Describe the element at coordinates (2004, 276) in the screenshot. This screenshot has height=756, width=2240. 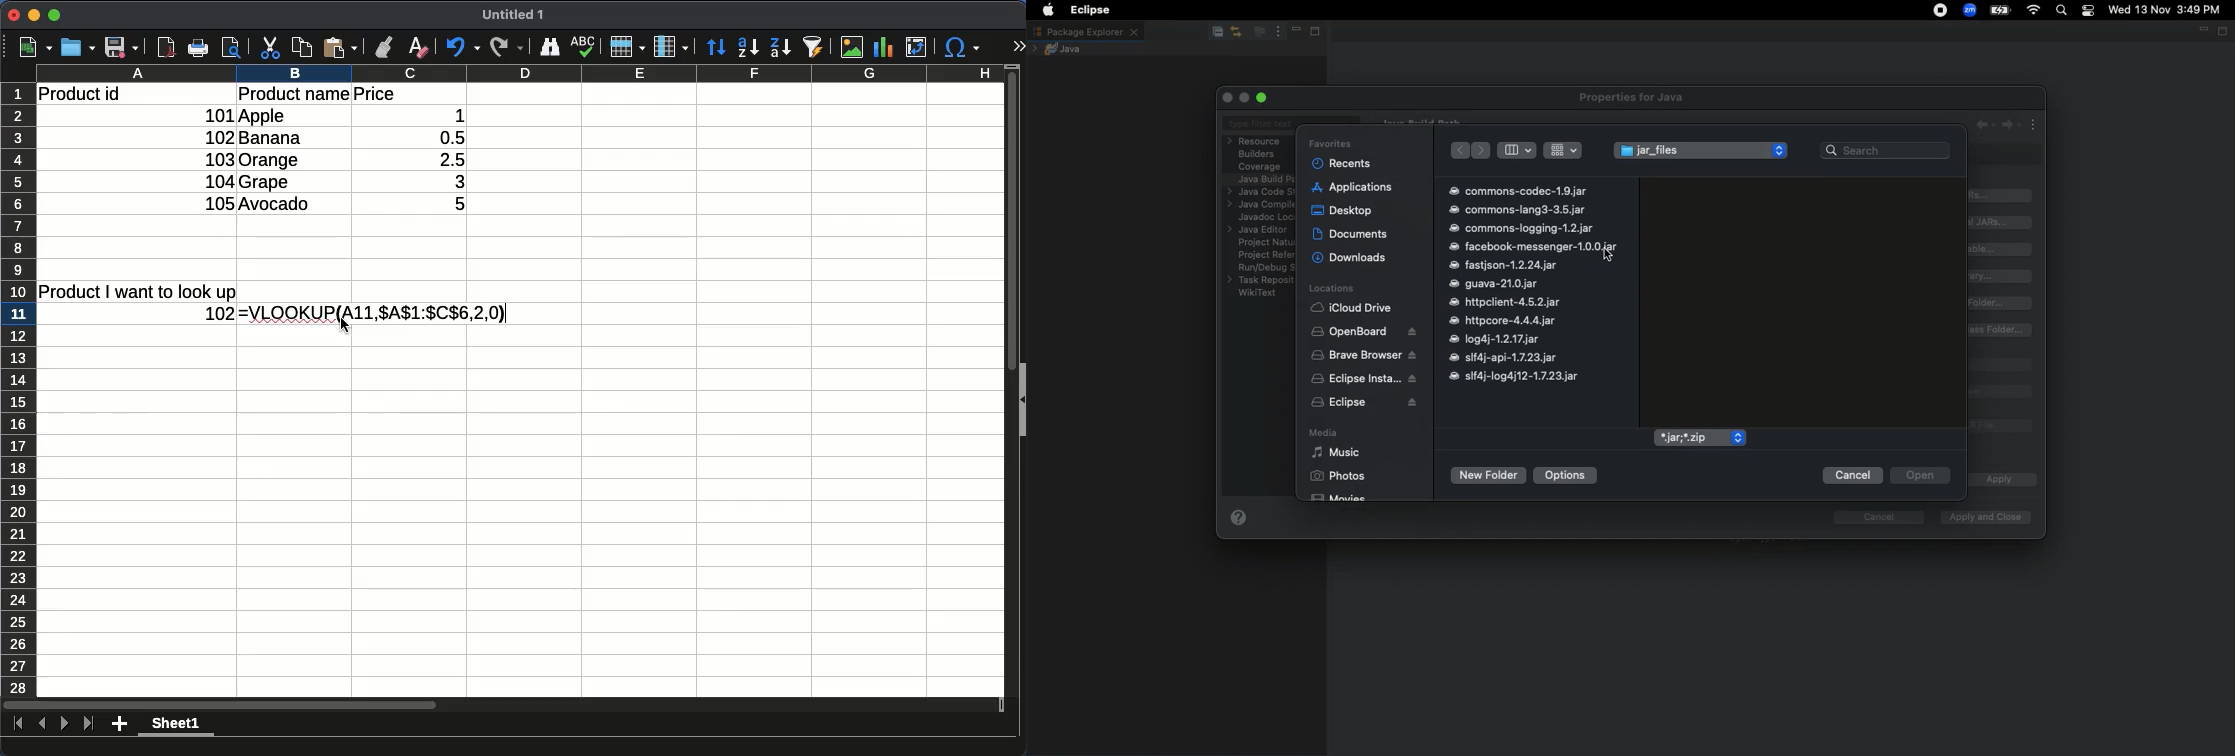
I see `Add library` at that location.